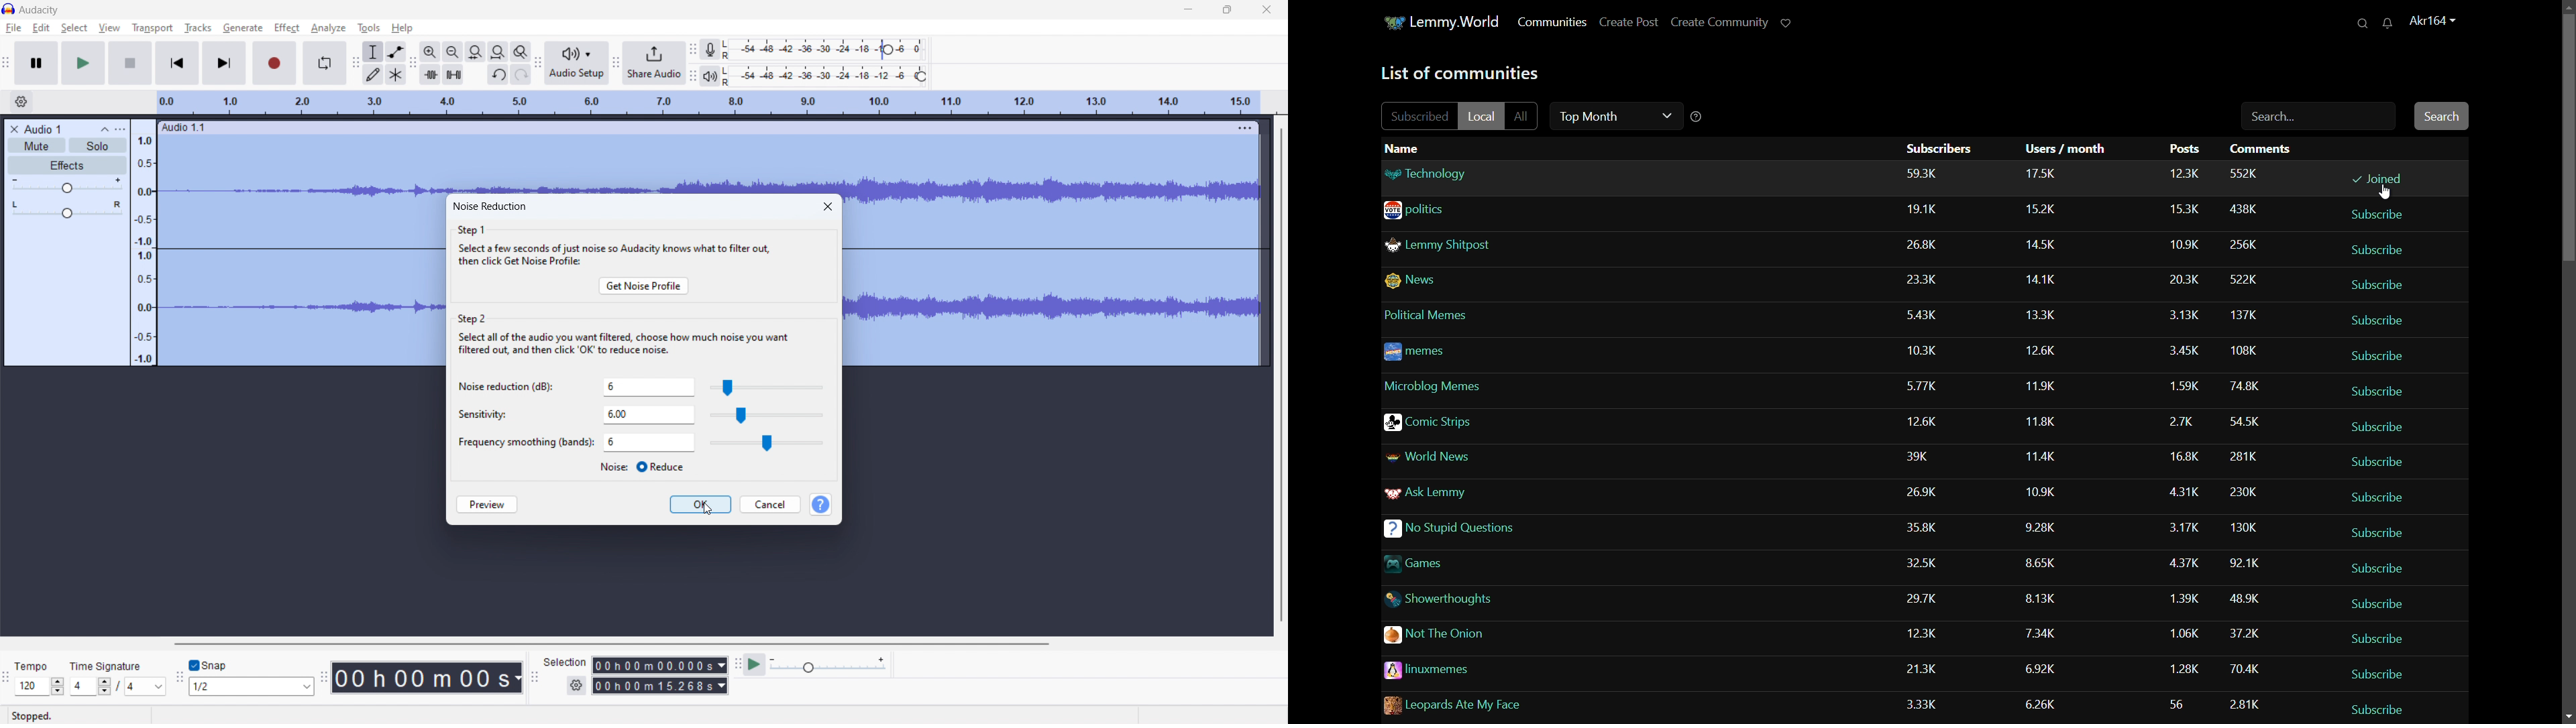 This screenshot has width=2576, height=728. Describe the element at coordinates (42, 129) in the screenshot. I see `title` at that location.